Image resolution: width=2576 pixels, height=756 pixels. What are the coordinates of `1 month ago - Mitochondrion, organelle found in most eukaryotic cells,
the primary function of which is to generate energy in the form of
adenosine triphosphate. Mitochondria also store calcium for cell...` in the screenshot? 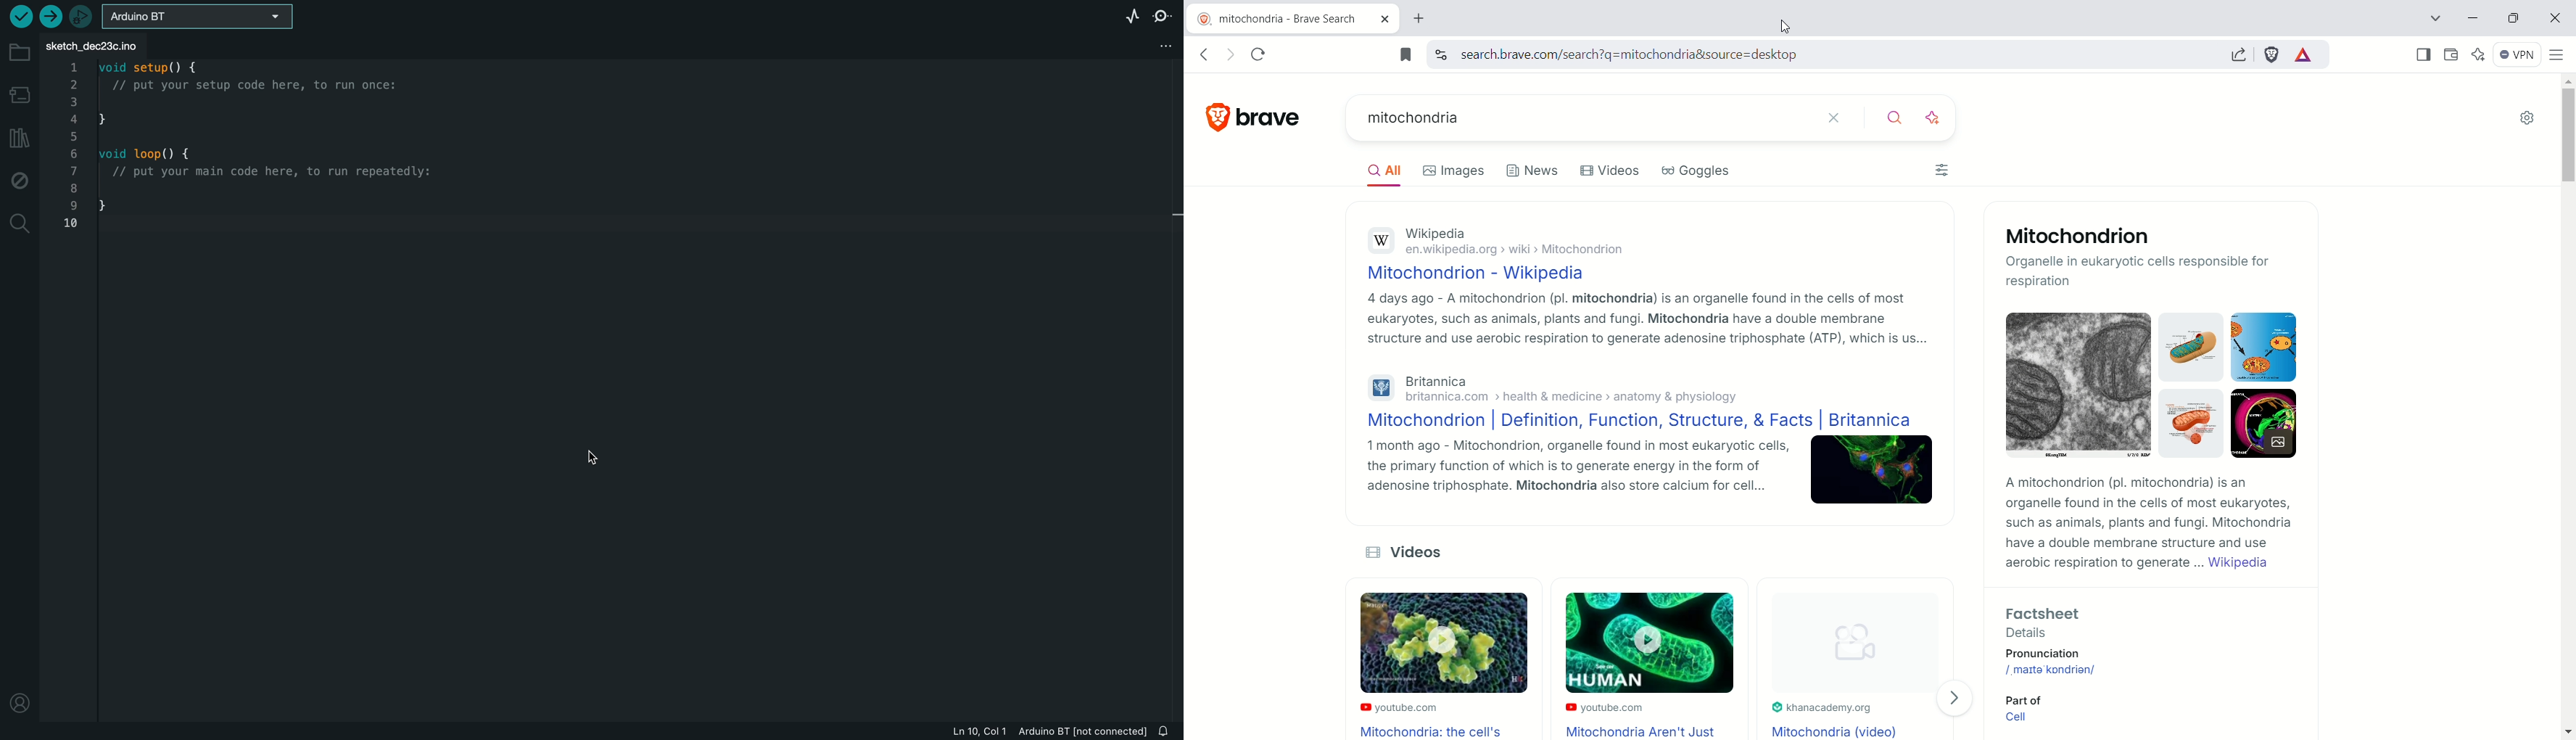 It's located at (1564, 471).